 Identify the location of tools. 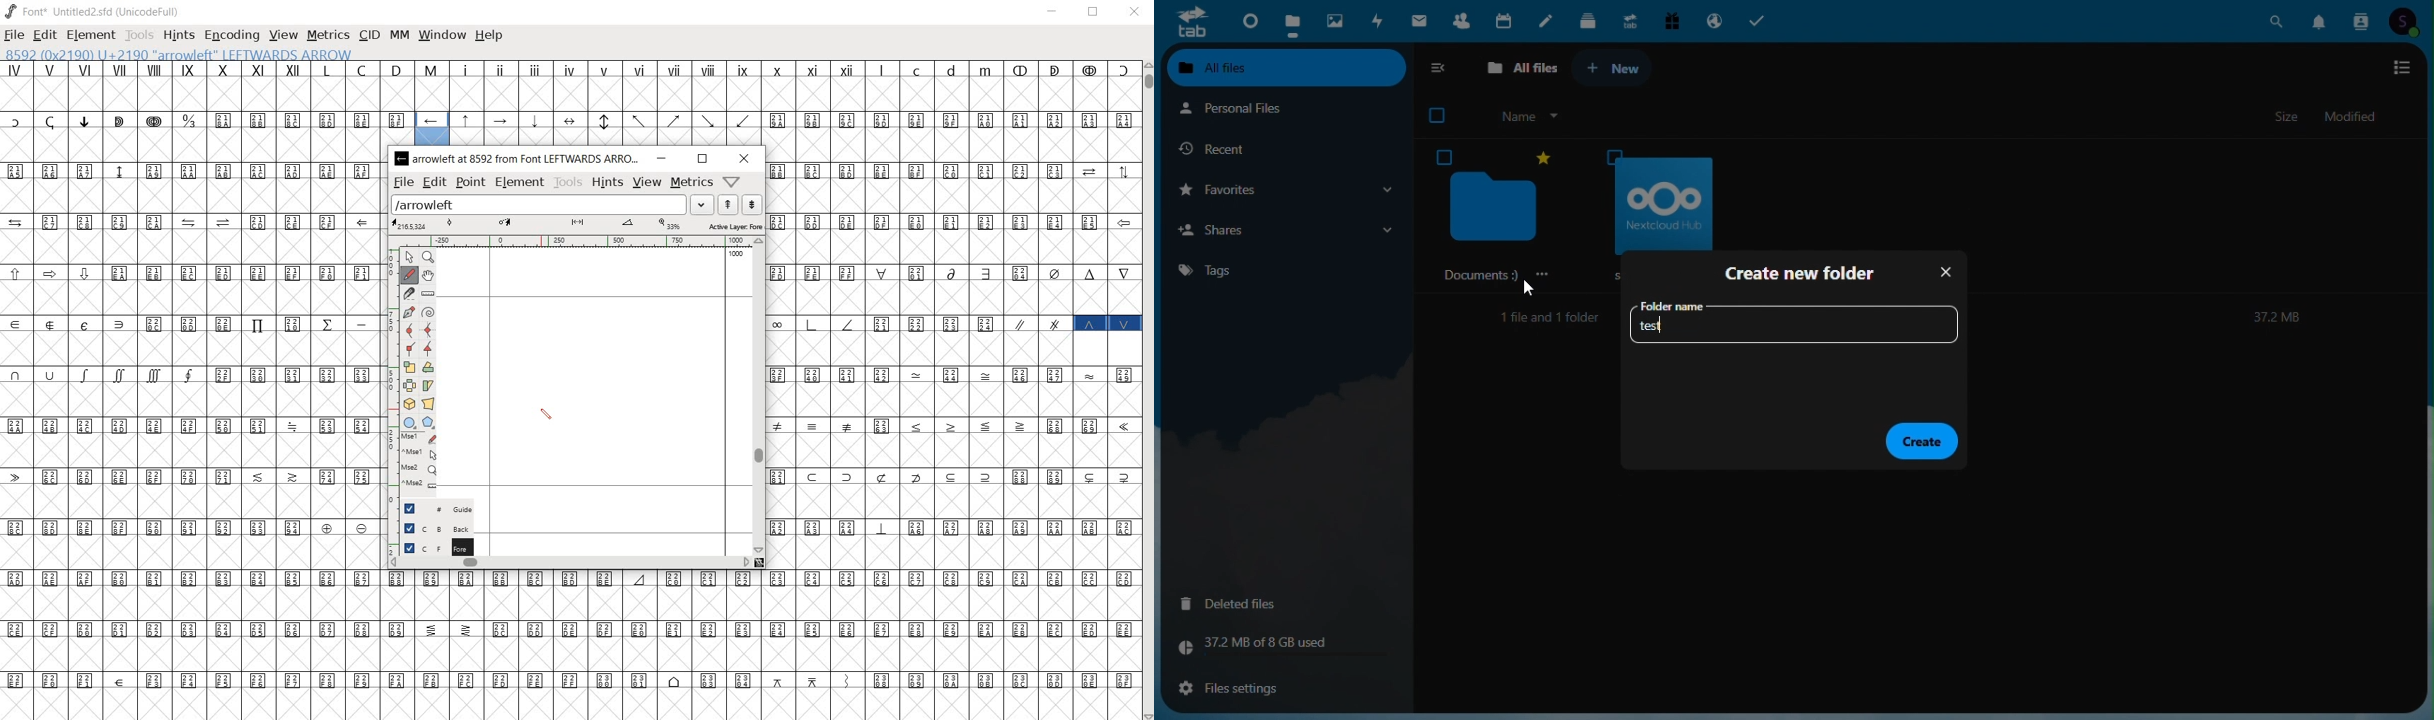
(139, 37).